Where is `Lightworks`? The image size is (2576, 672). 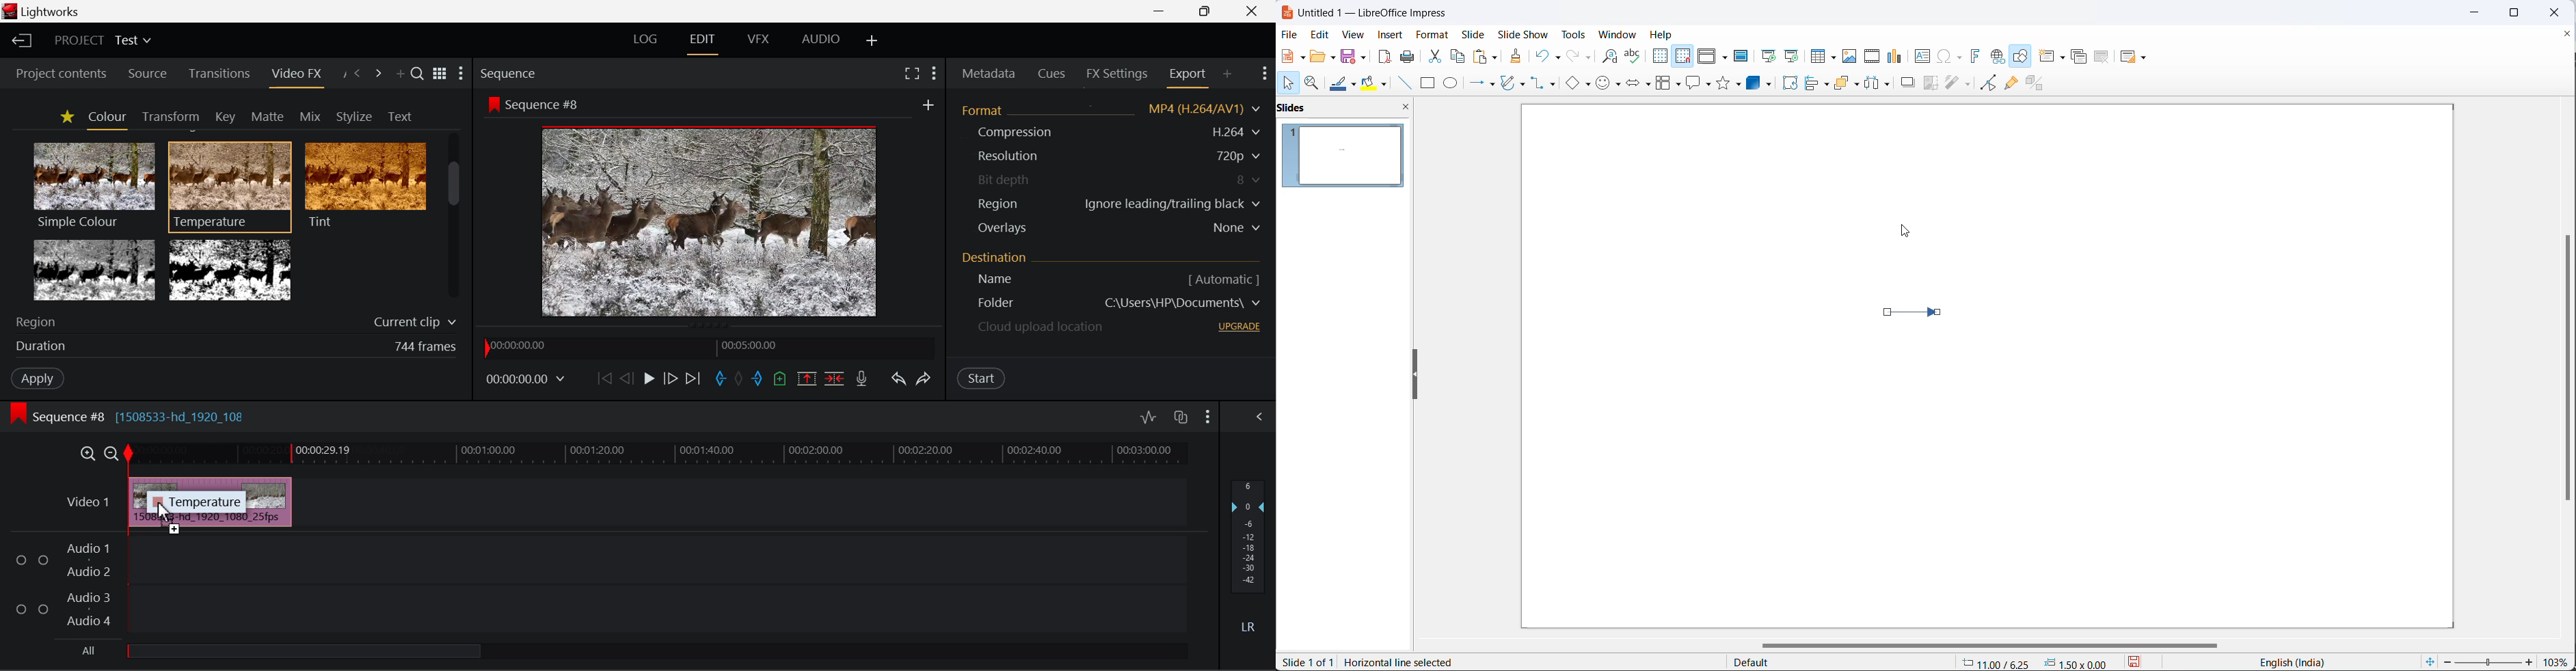 Lightworks is located at coordinates (53, 12).